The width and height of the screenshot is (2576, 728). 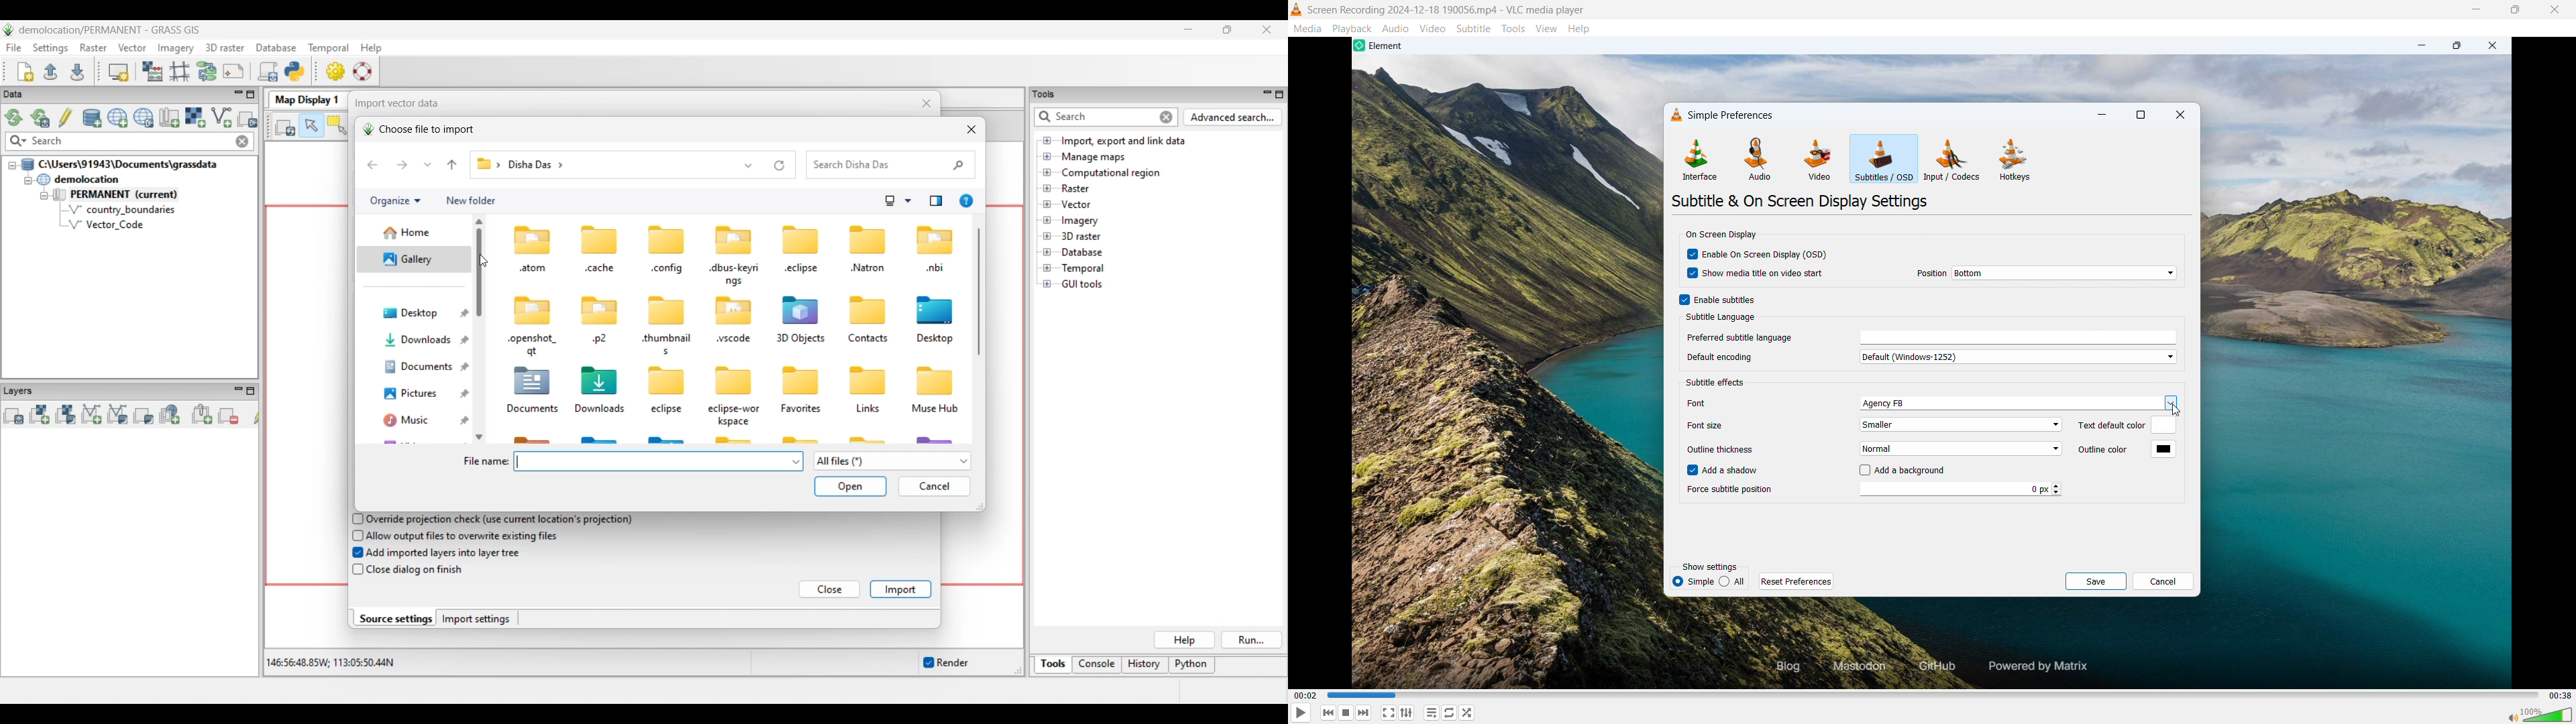 I want to click on save, so click(x=2095, y=581).